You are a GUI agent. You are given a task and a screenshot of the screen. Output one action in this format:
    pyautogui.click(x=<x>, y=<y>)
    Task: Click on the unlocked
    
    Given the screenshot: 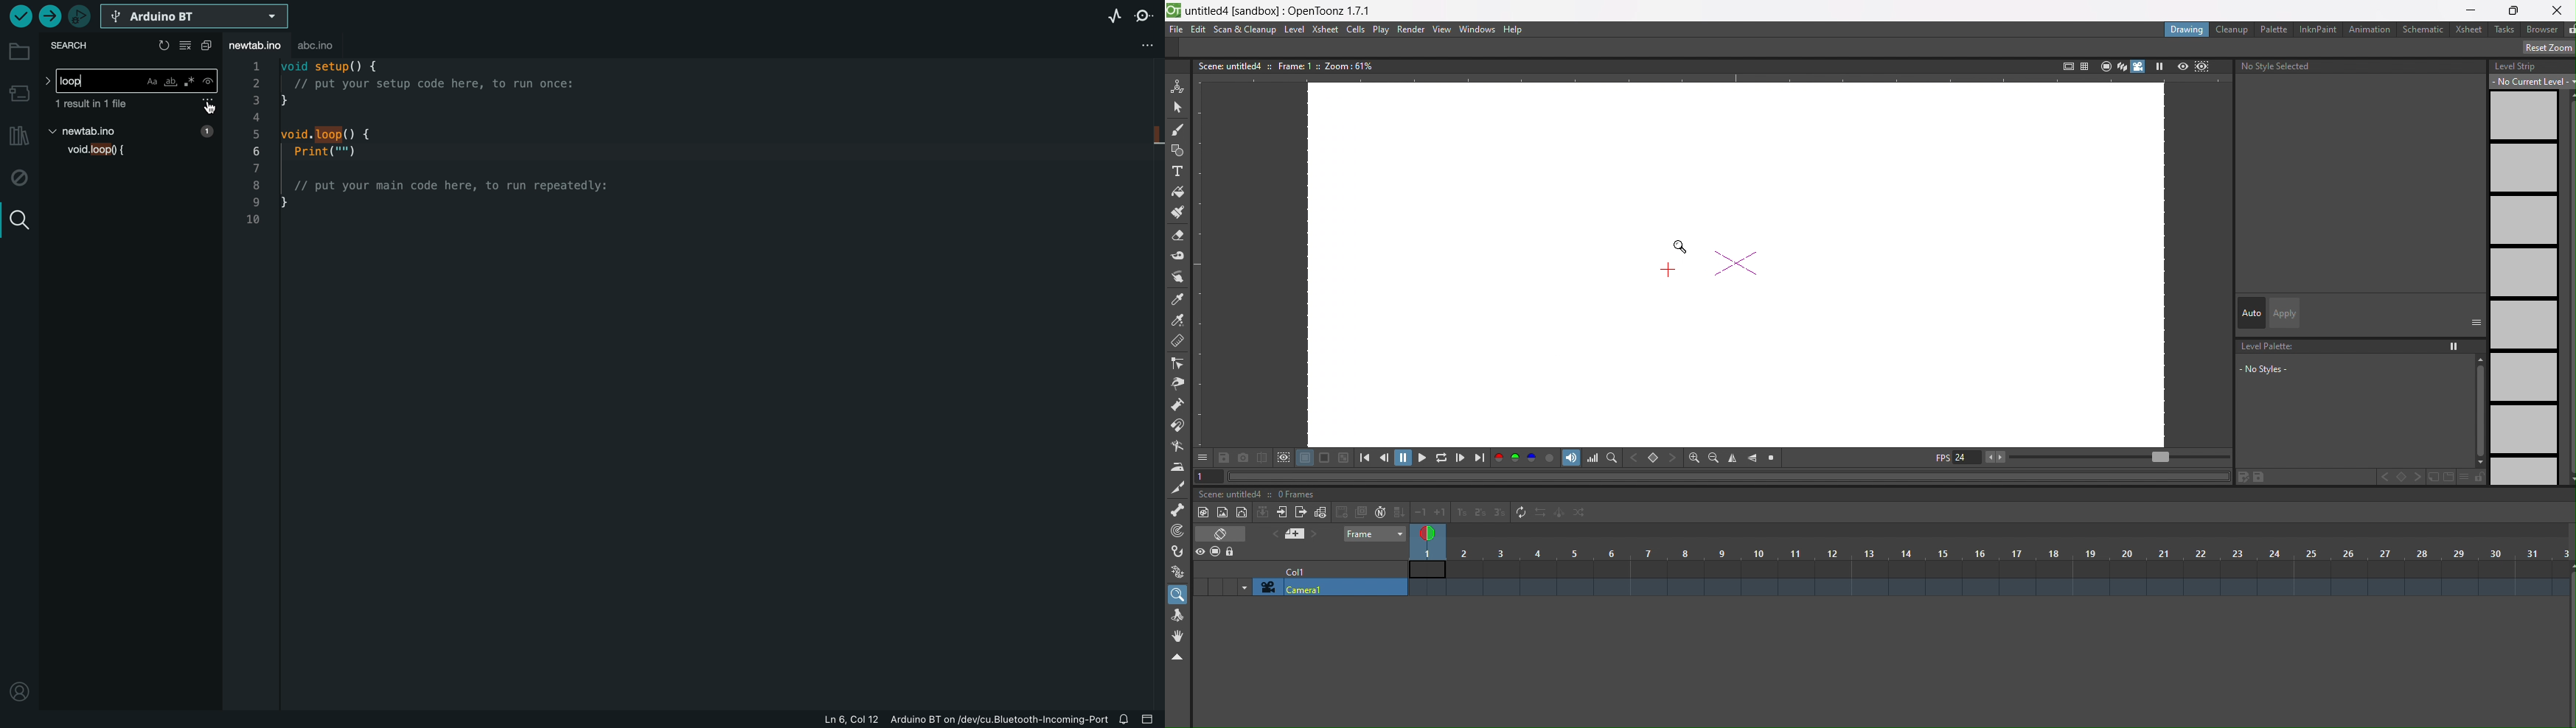 What is the action you would take?
    pyautogui.click(x=2567, y=29)
    